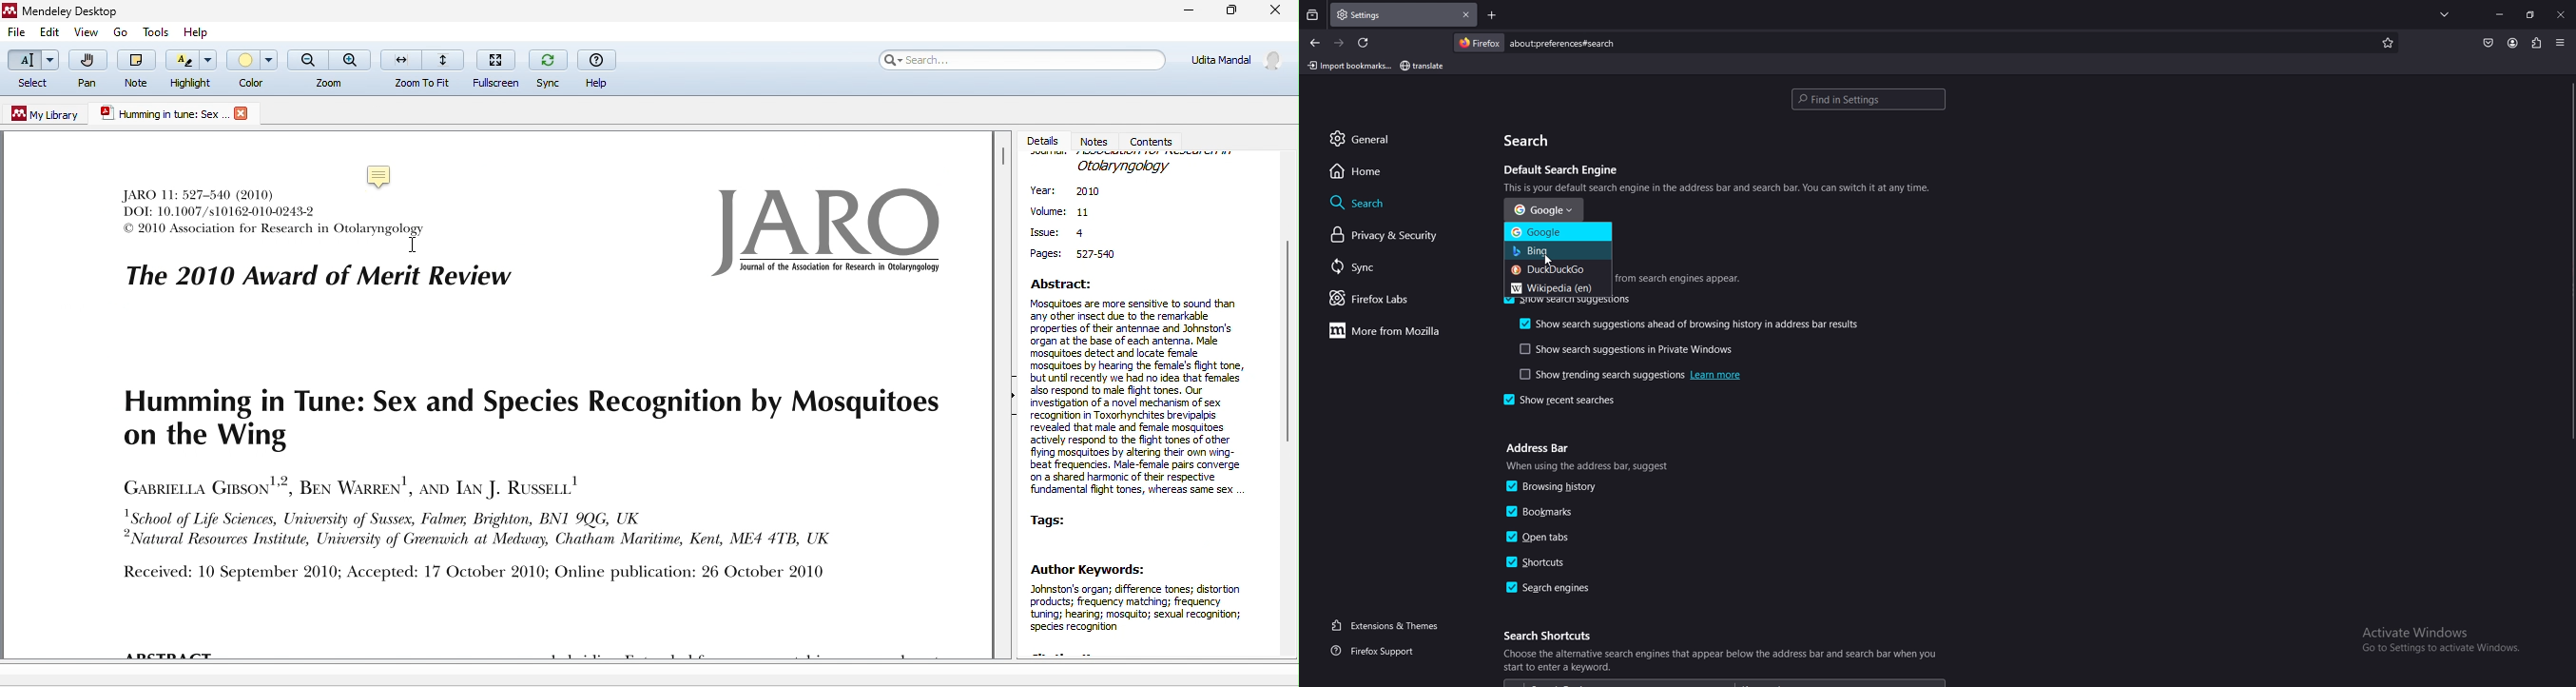 The image size is (2576, 700). I want to click on show recent searches, so click(1573, 401).